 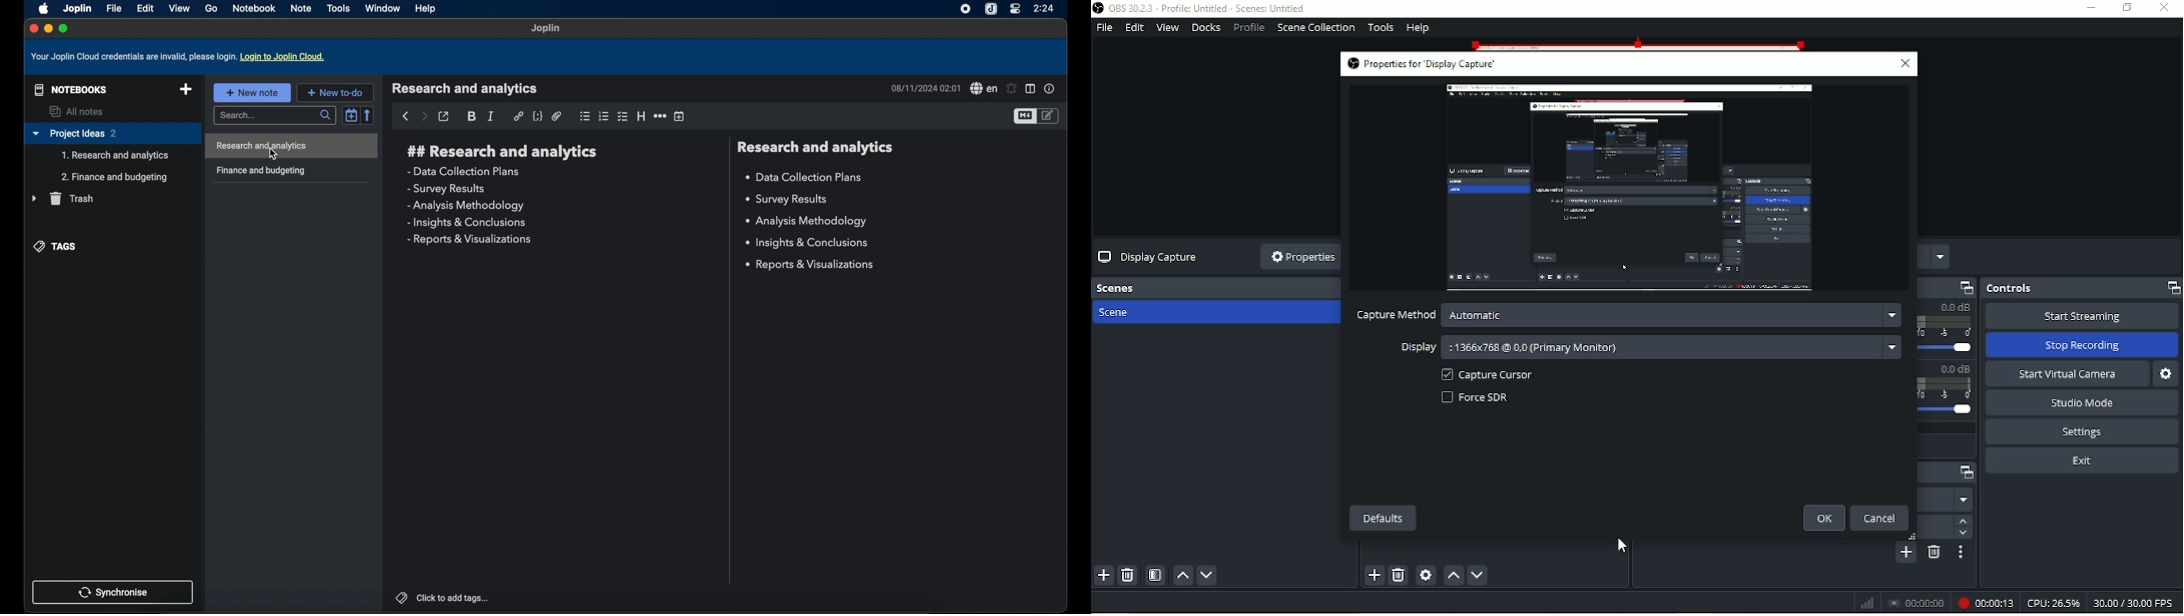 What do you see at coordinates (68, 89) in the screenshot?
I see `notebooks` at bounding box center [68, 89].